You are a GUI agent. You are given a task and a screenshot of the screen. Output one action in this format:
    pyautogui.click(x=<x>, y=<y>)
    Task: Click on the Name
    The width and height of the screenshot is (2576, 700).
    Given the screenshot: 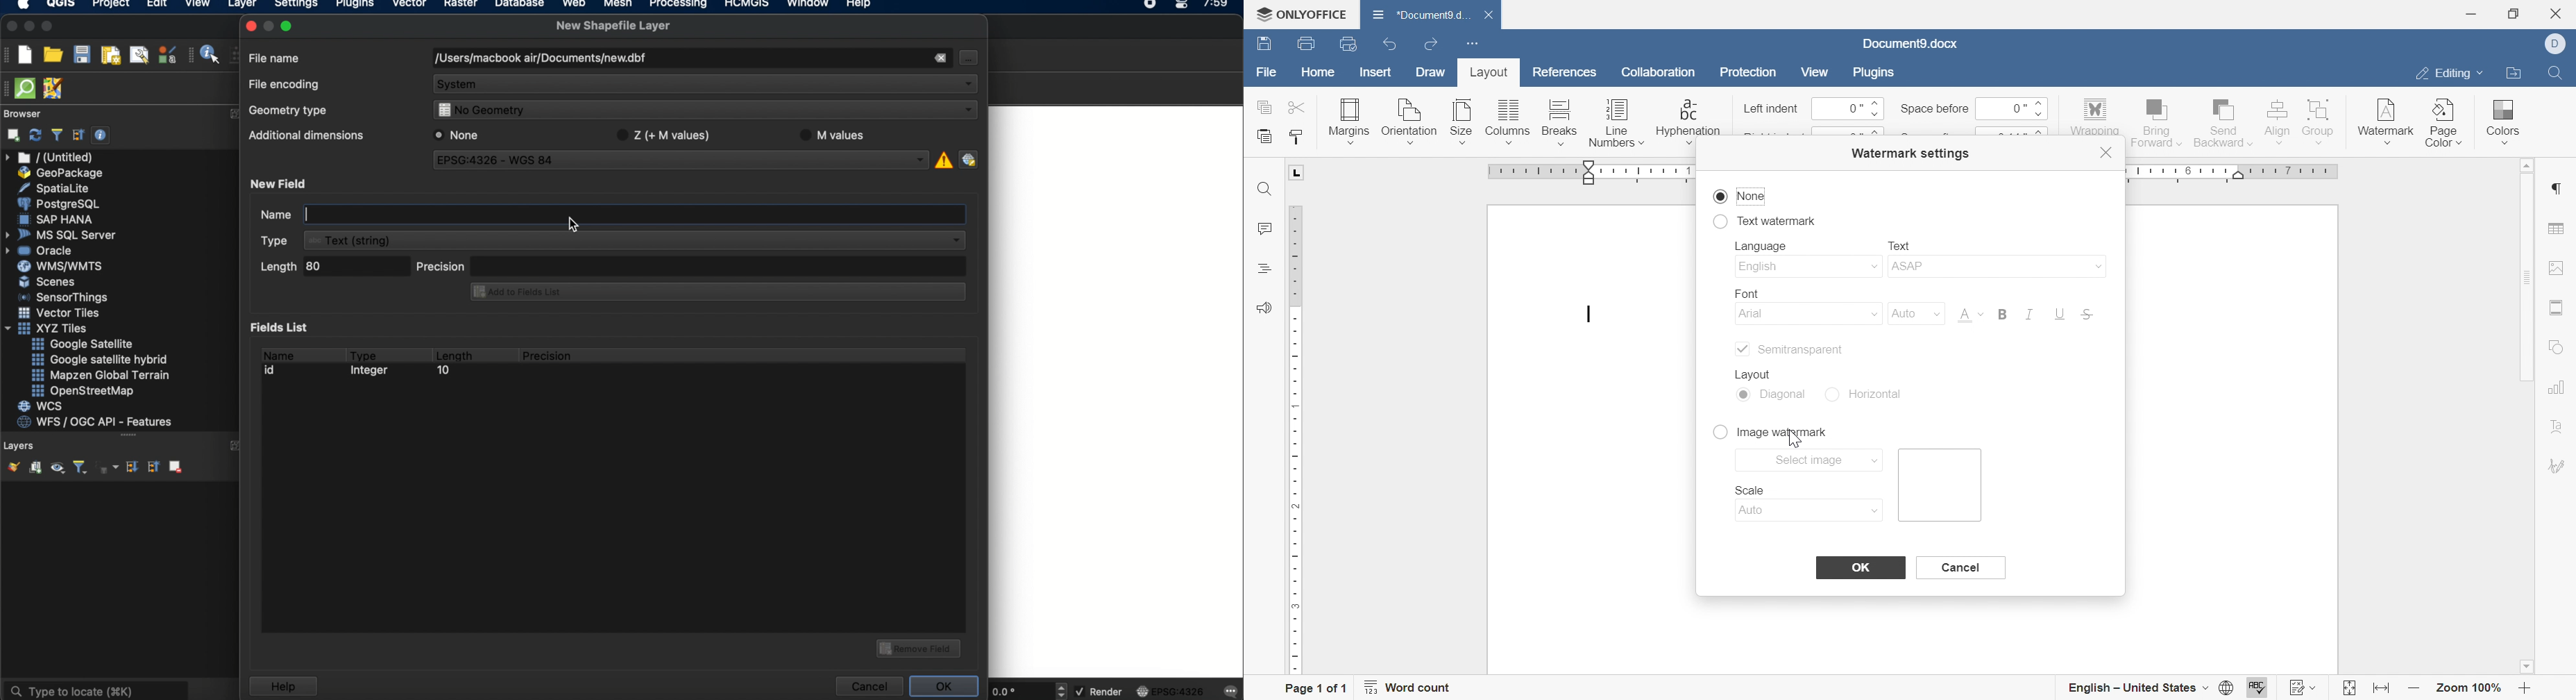 What is the action you would take?
    pyautogui.click(x=263, y=216)
    